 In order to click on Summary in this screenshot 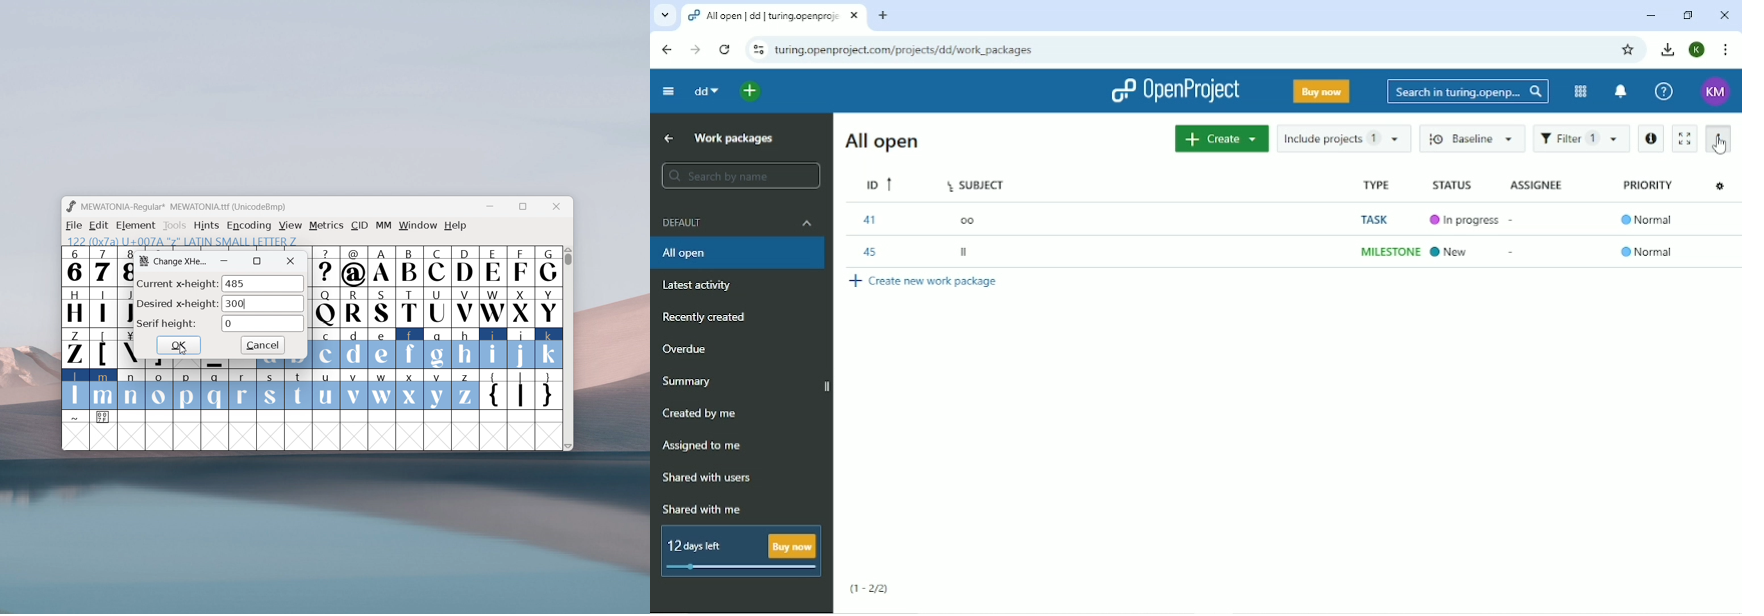, I will do `click(686, 382)`.